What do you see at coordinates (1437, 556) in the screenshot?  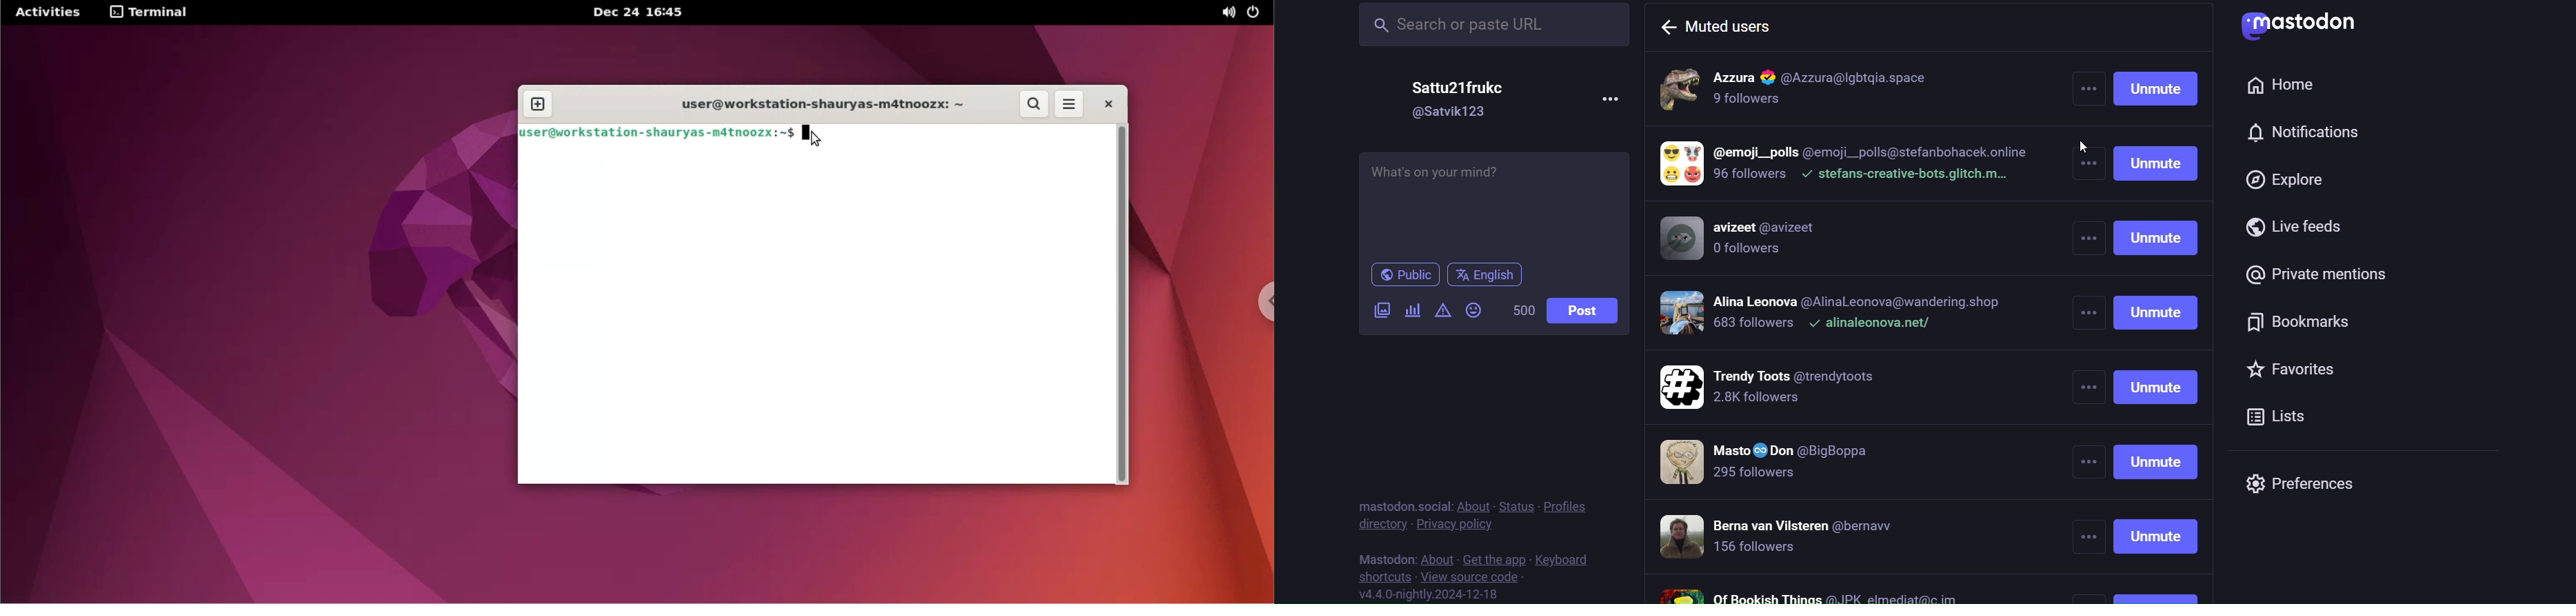 I see `about` at bounding box center [1437, 556].